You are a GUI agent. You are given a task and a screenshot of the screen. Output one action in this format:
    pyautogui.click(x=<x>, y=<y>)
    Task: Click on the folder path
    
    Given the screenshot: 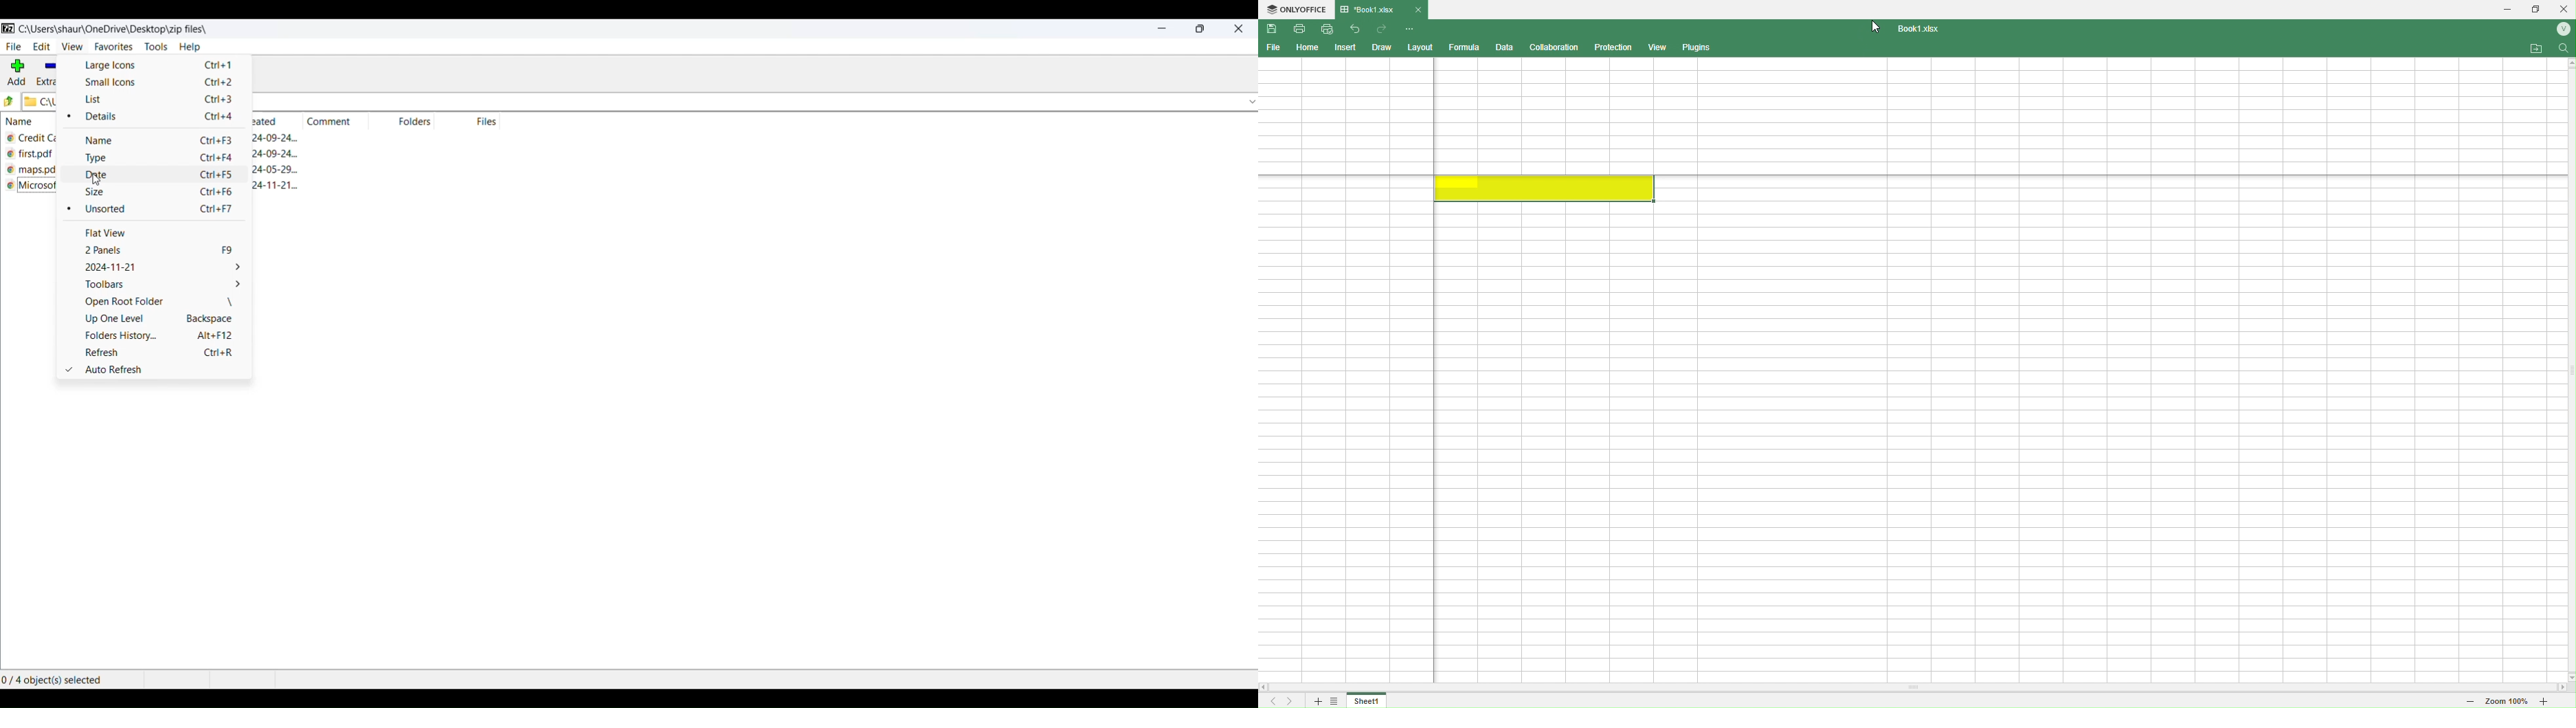 What is the action you would take?
    pyautogui.click(x=113, y=29)
    